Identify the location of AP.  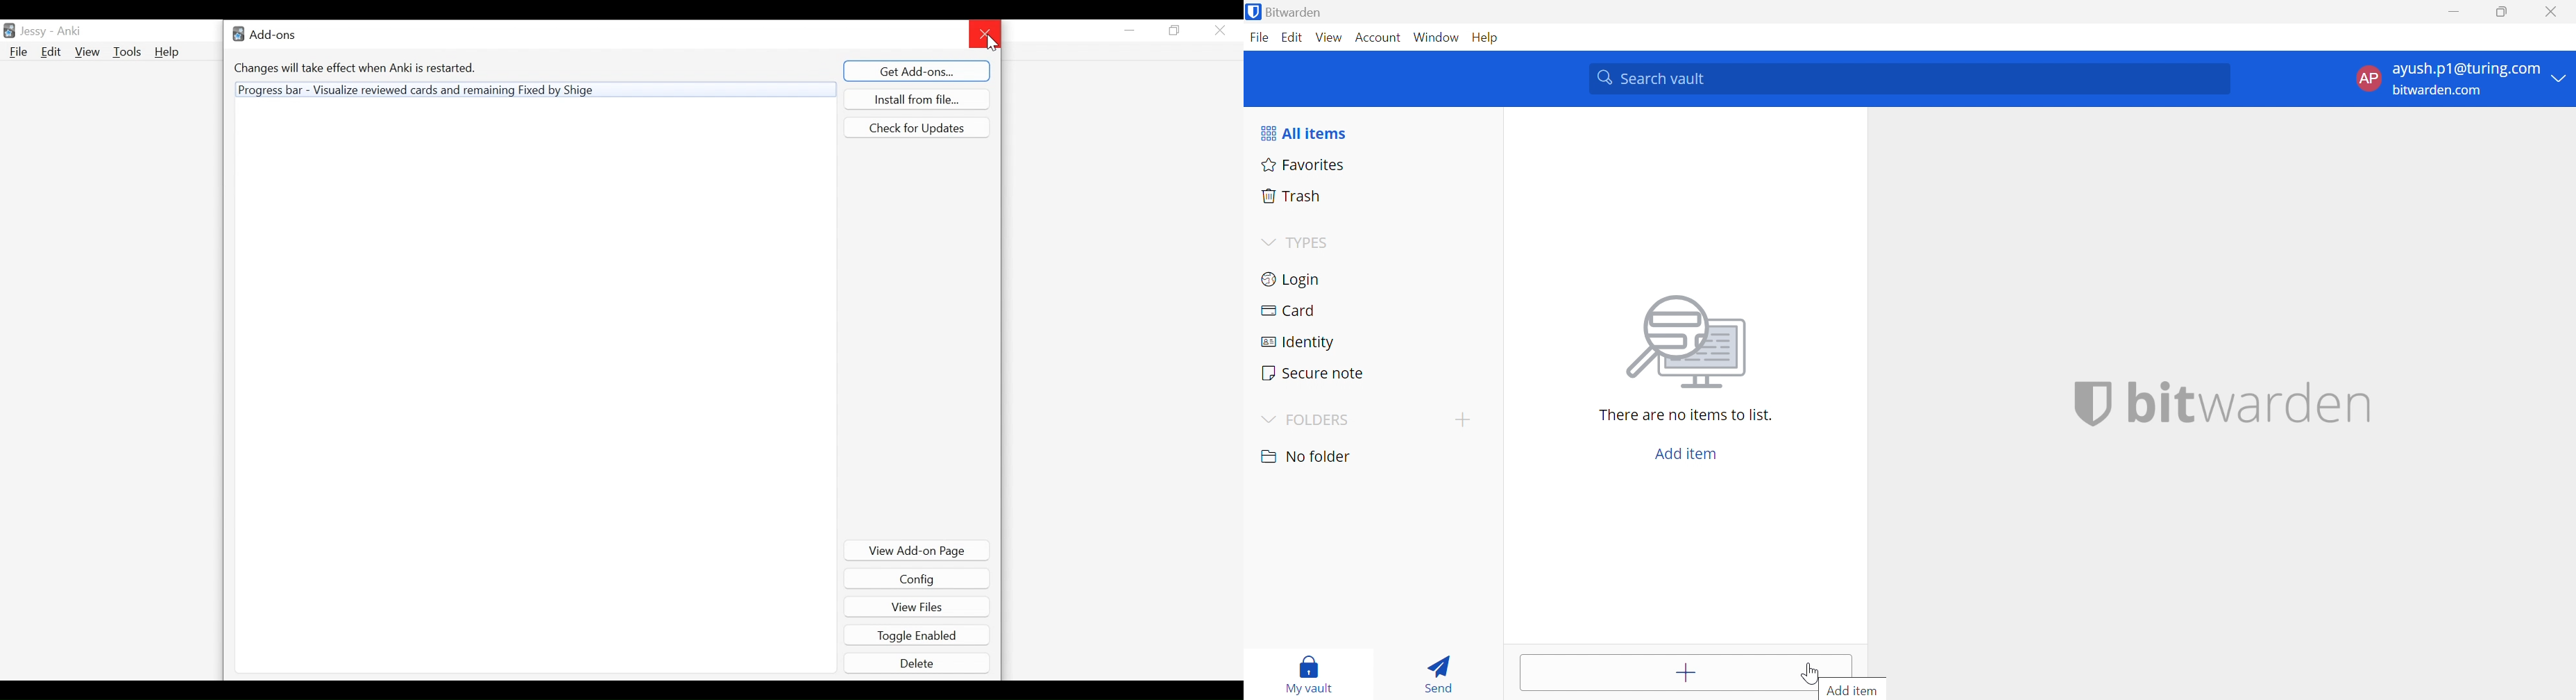
(2367, 78).